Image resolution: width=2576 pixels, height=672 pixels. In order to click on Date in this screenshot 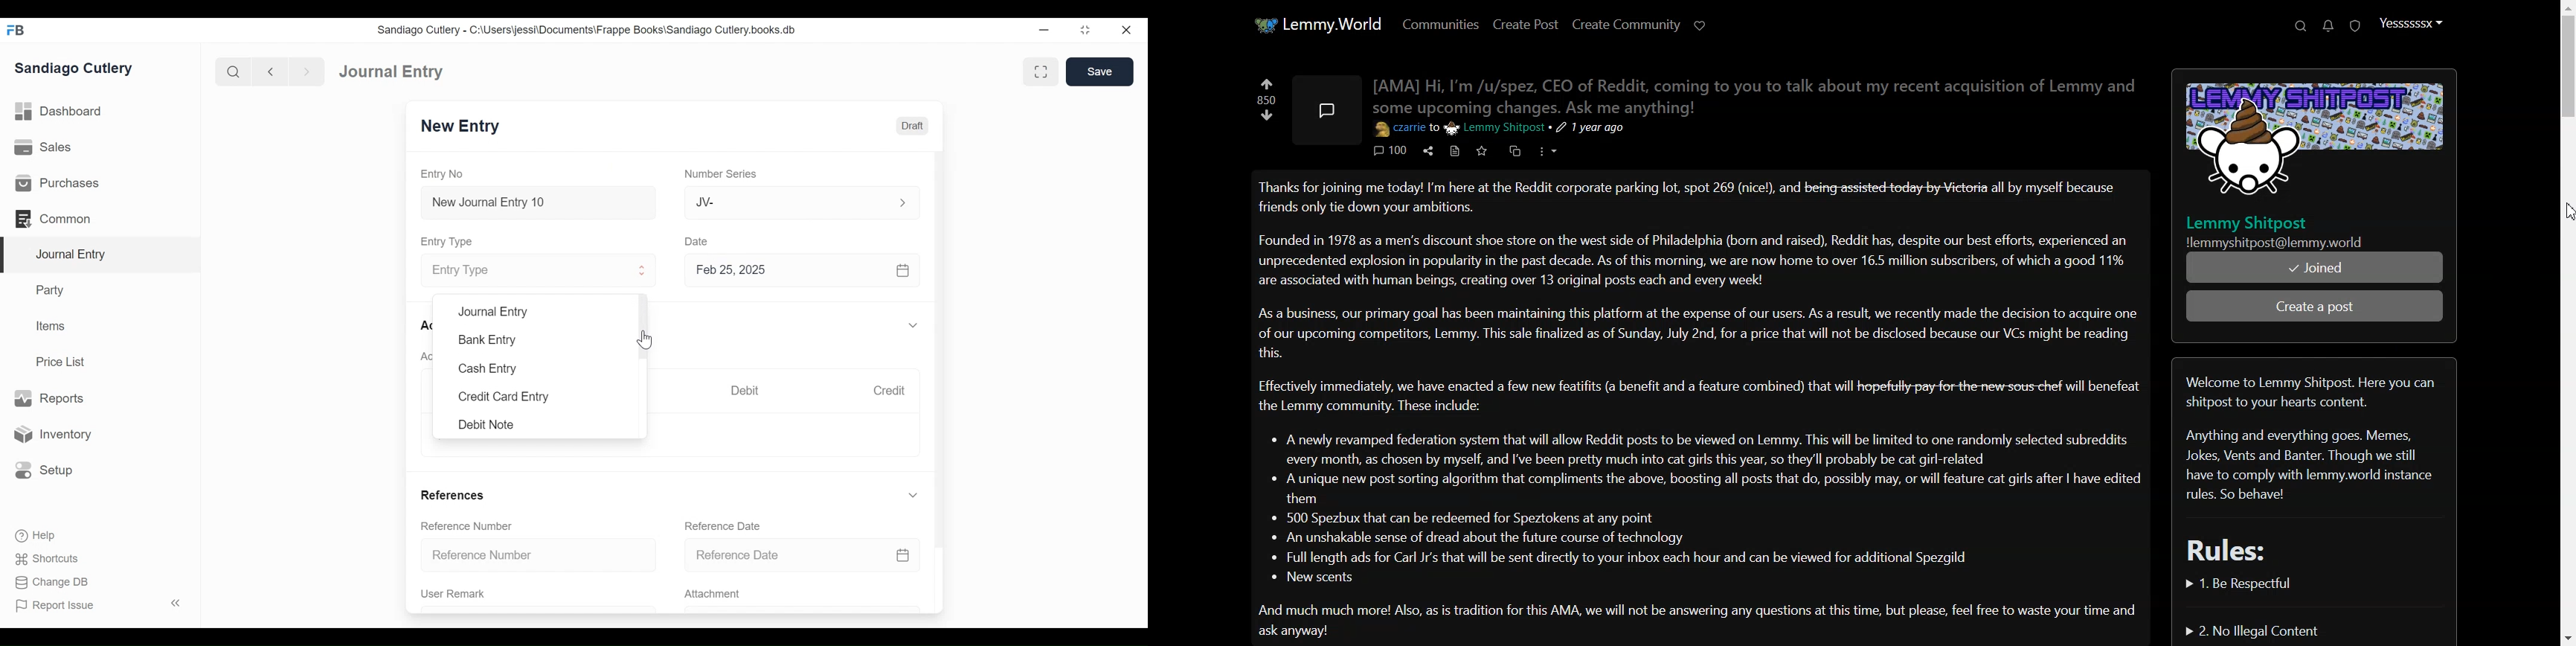, I will do `click(698, 241)`.